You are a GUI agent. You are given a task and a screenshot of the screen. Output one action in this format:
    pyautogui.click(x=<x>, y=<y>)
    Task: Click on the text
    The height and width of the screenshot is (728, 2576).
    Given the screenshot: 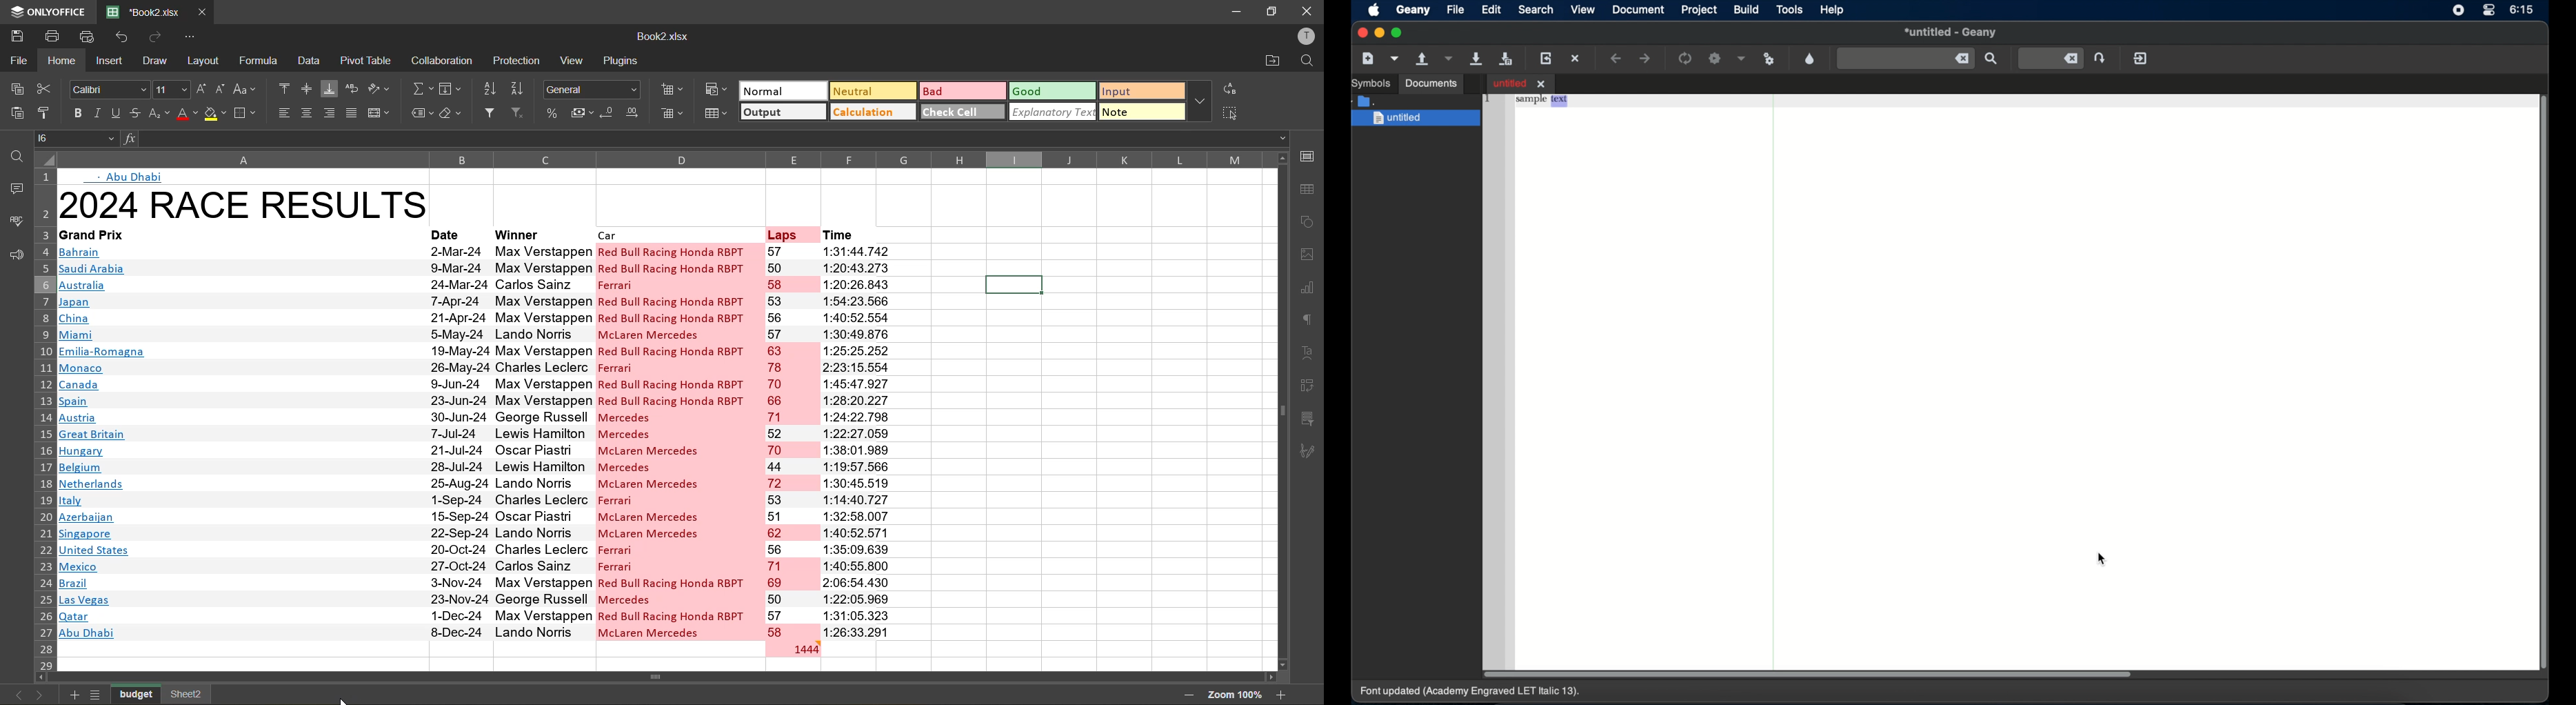 What is the action you would take?
    pyautogui.click(x=126, y=176)
    